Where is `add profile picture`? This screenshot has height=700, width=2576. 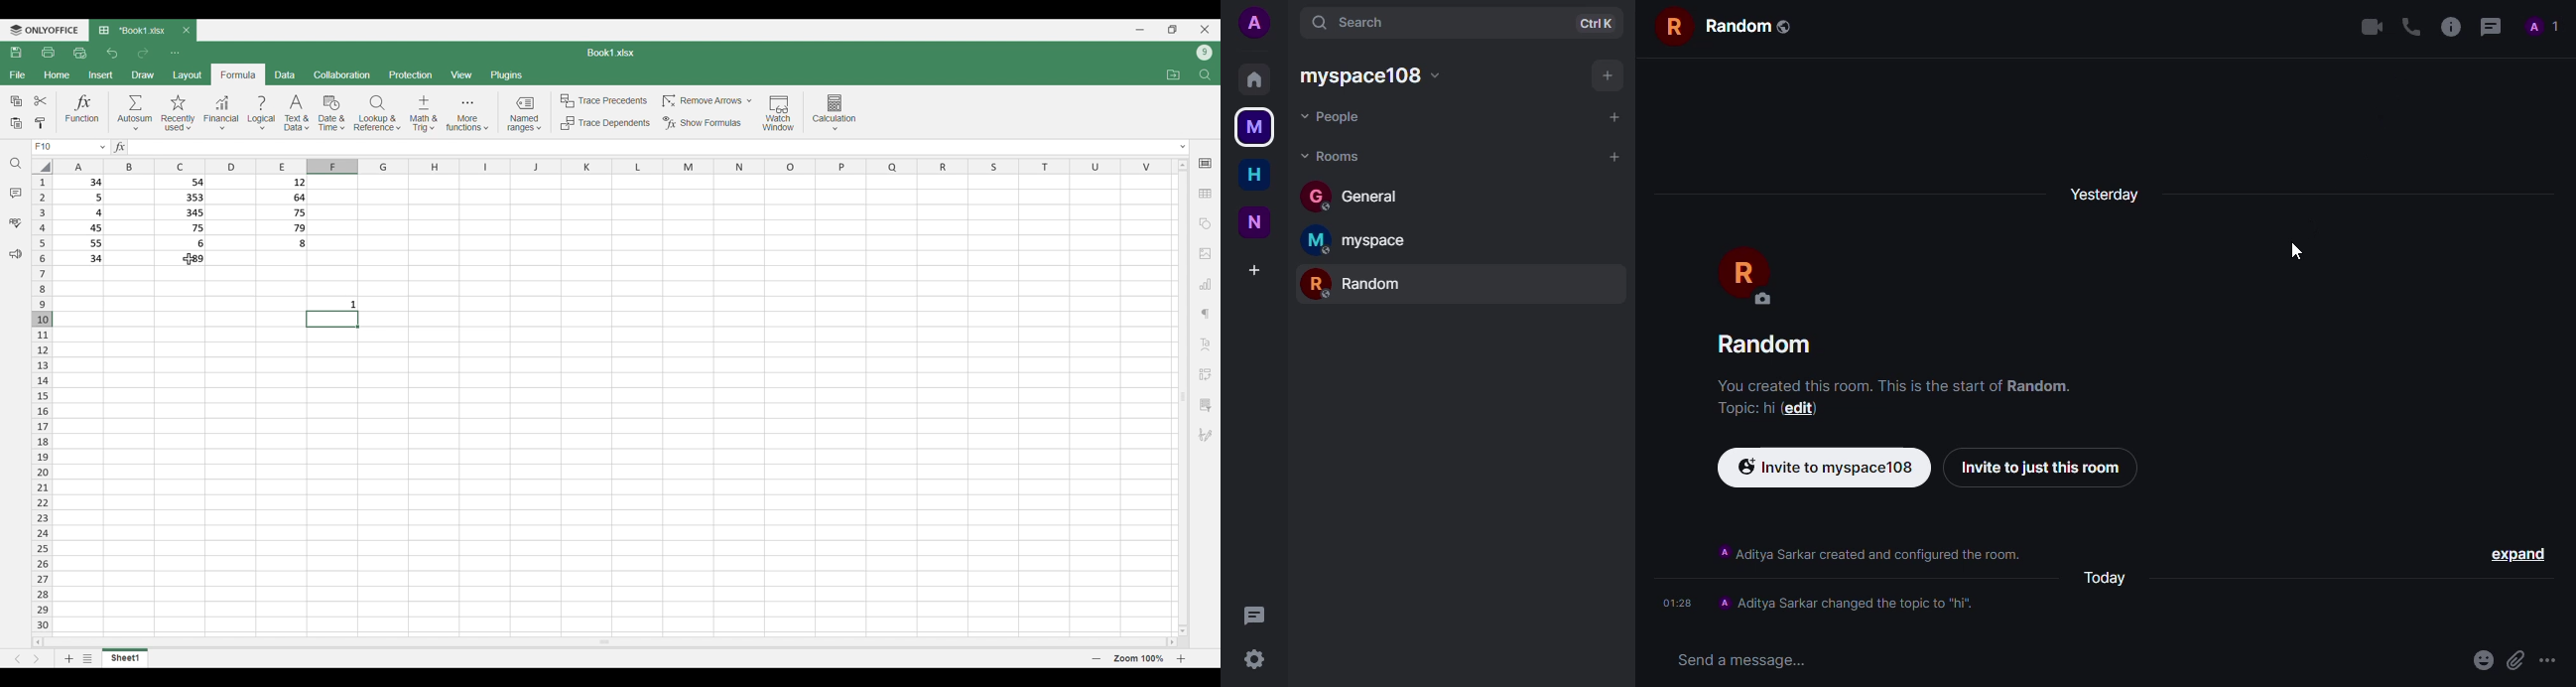
add profile picture is located at coordinates (1257, 22).